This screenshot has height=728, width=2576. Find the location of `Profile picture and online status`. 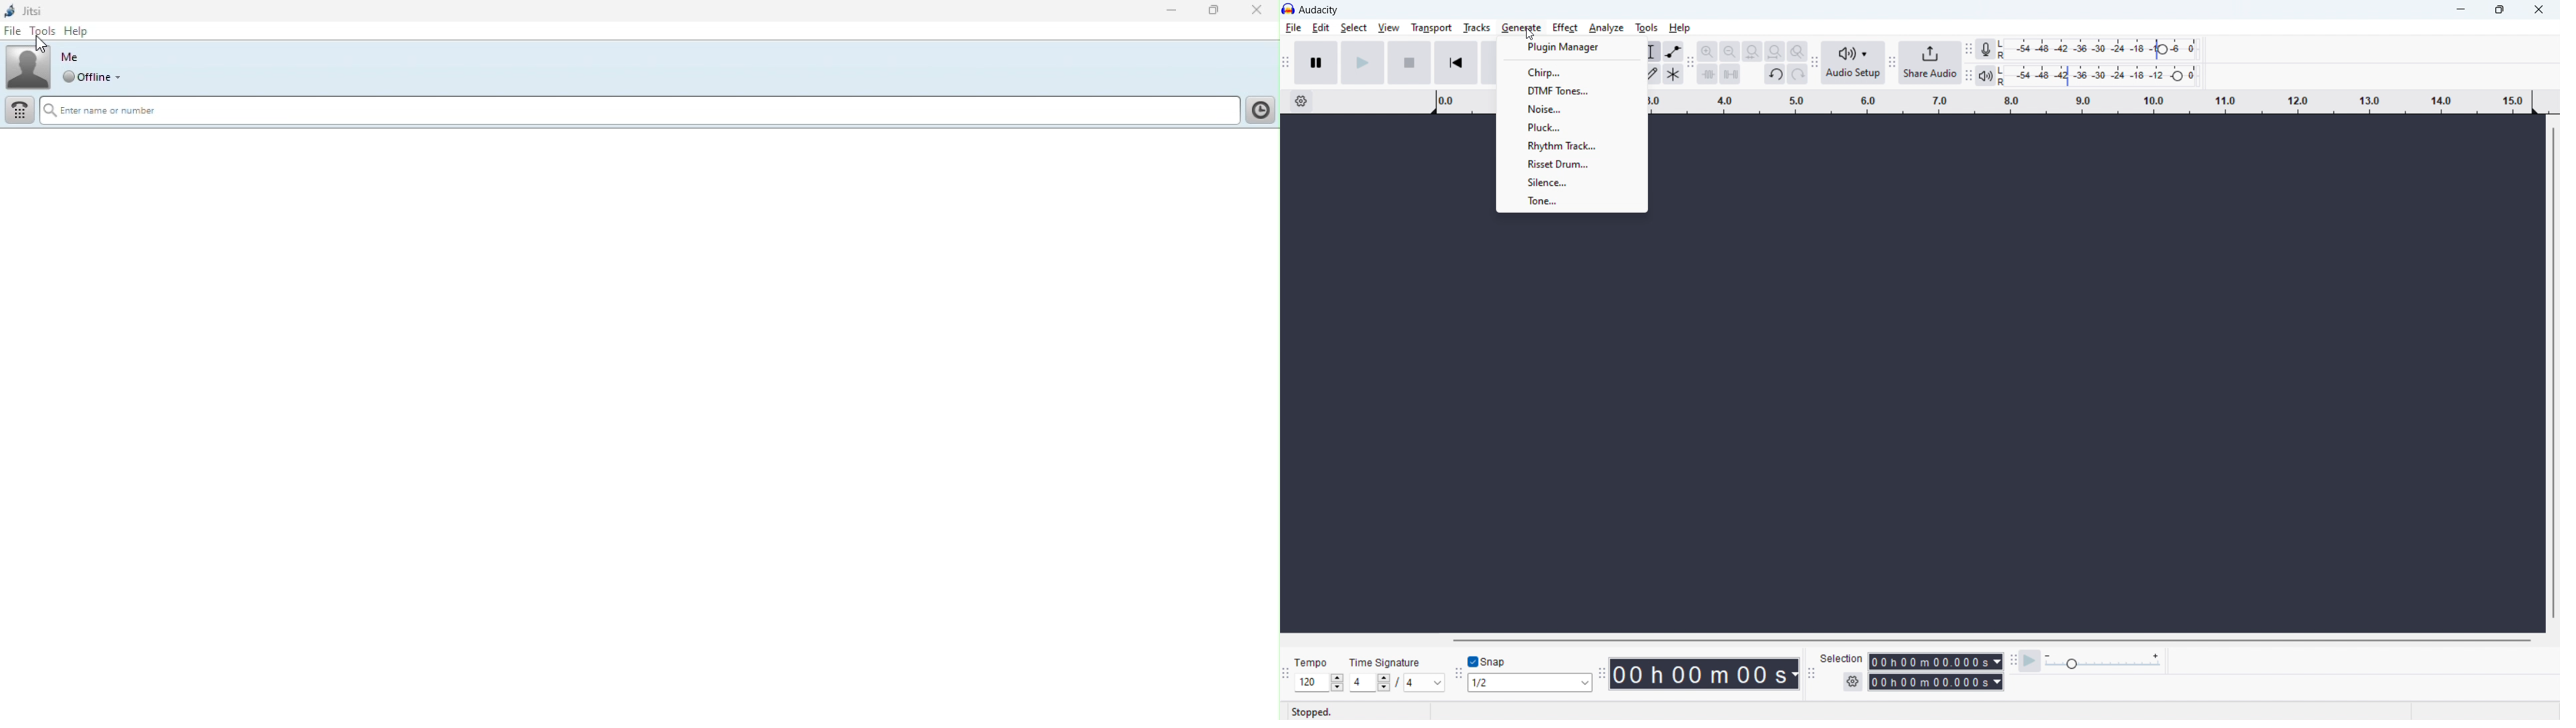

Profile picture and online status is located at coordinates (70, 67).